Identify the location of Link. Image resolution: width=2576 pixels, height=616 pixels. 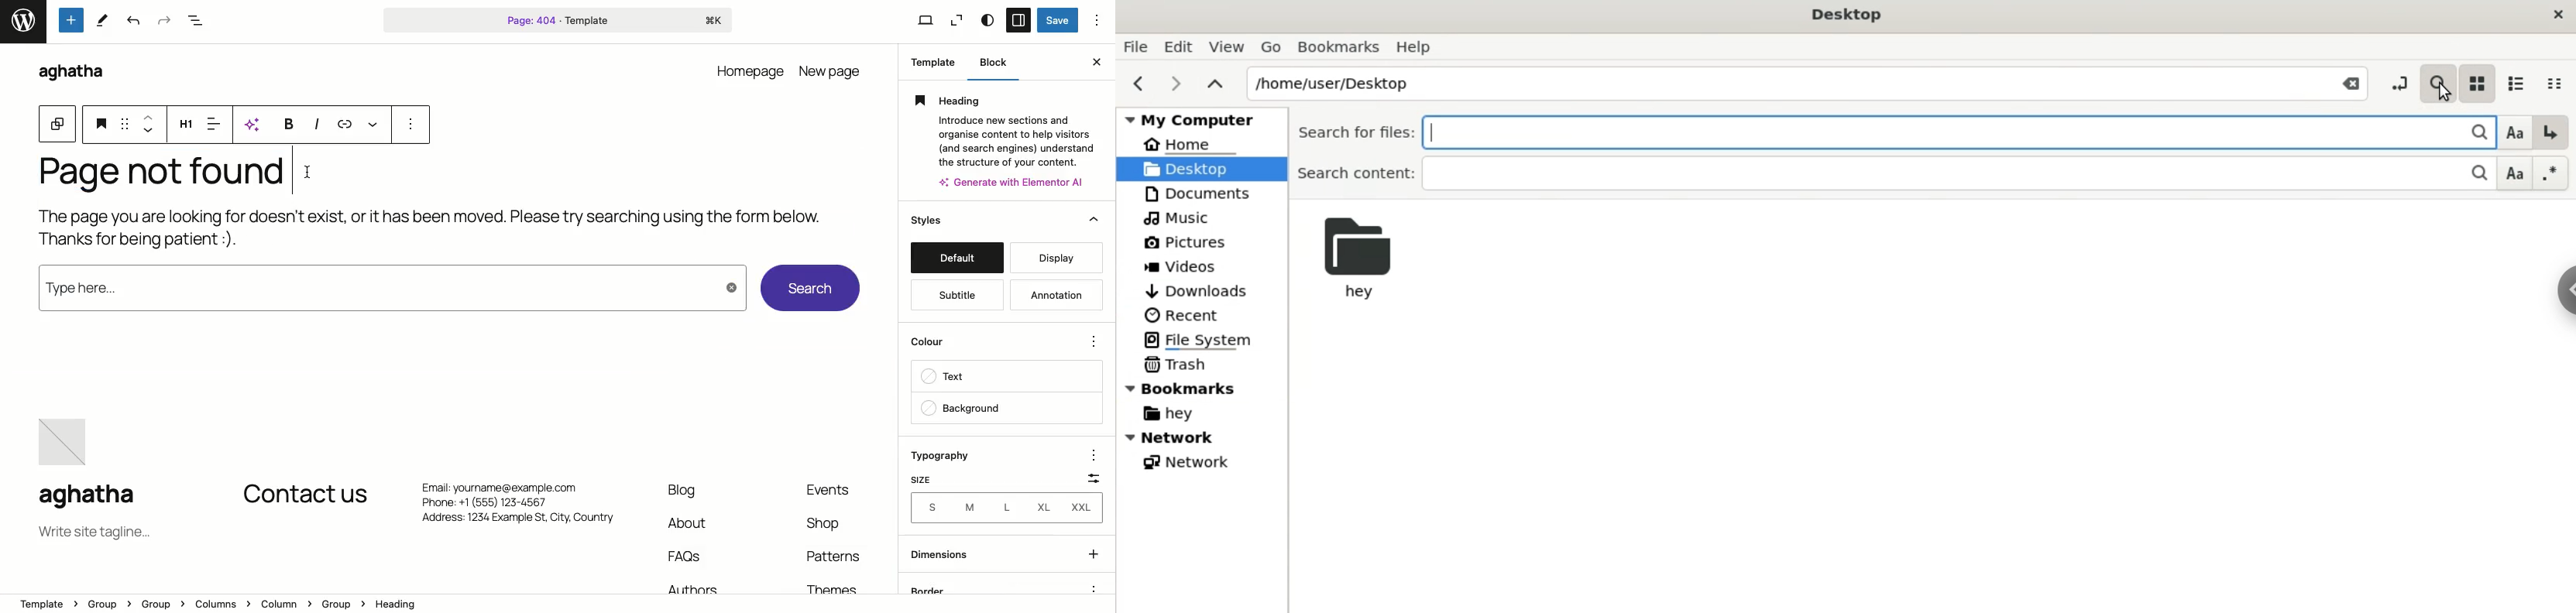
(346, 124).